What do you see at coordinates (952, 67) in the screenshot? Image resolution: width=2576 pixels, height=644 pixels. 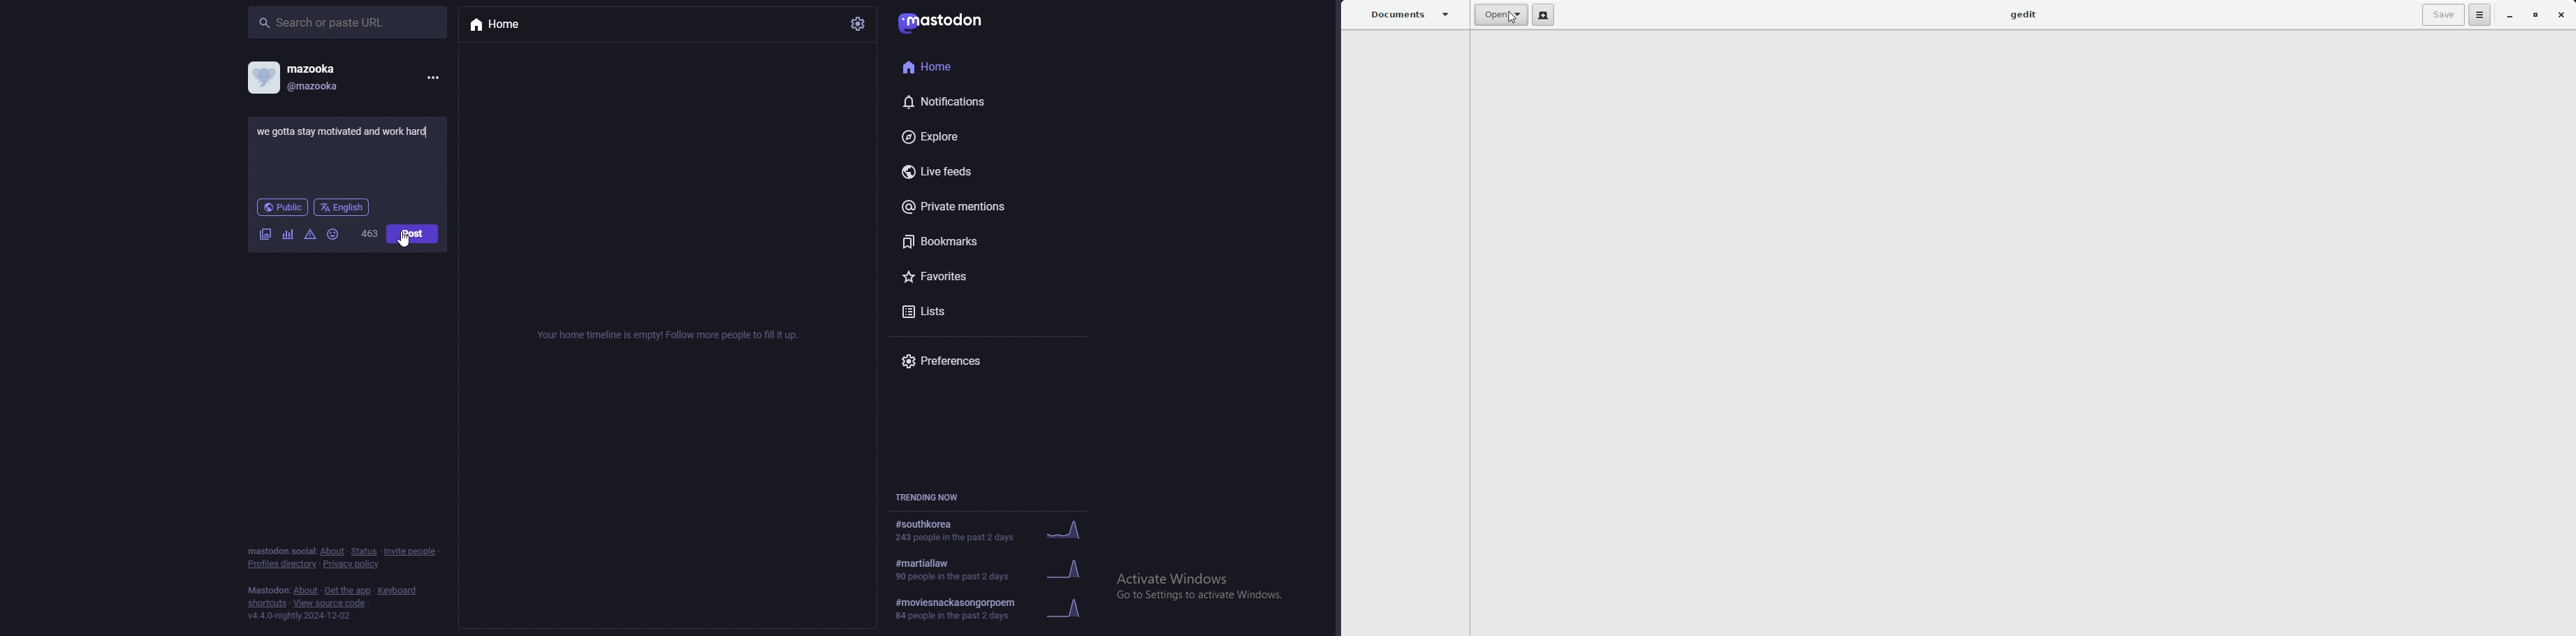 I see `home` at bounding box center [952, 67].